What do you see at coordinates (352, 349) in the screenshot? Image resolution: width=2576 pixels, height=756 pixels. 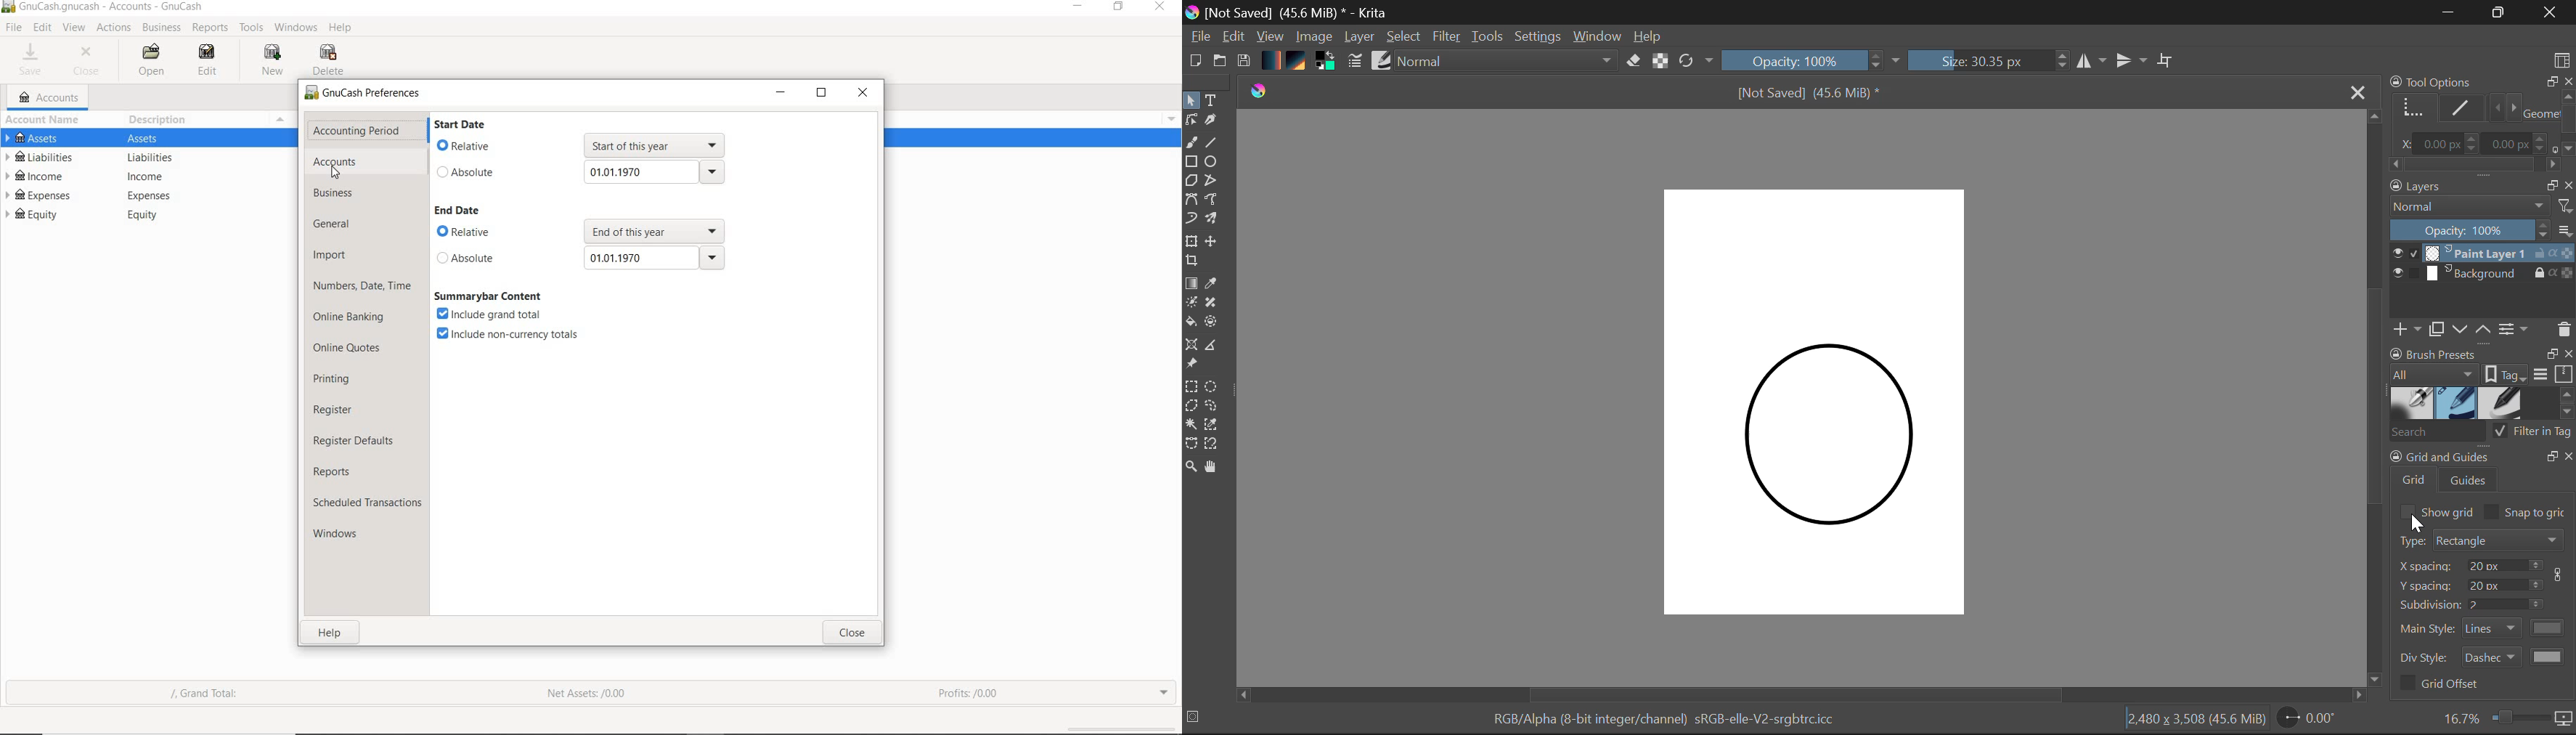 I see `online quotes` at bounding box center [352, 349].